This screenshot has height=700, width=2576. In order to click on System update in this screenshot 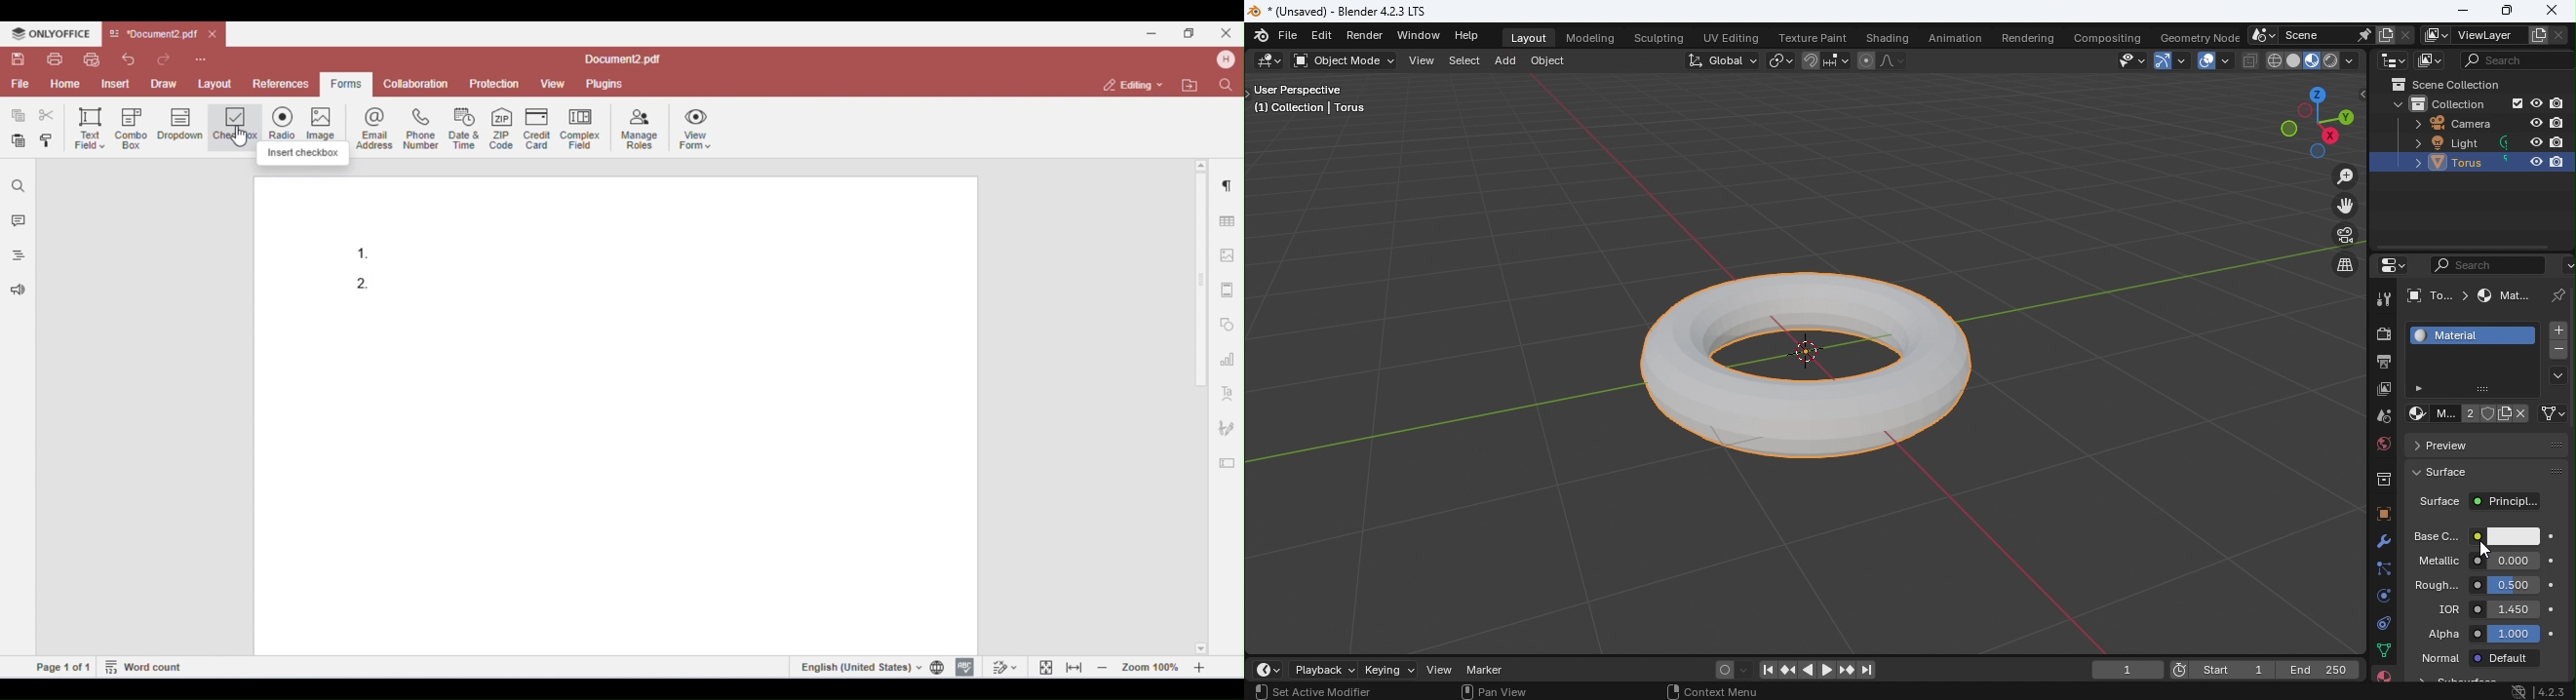, I will do `click(2517, 690)`.